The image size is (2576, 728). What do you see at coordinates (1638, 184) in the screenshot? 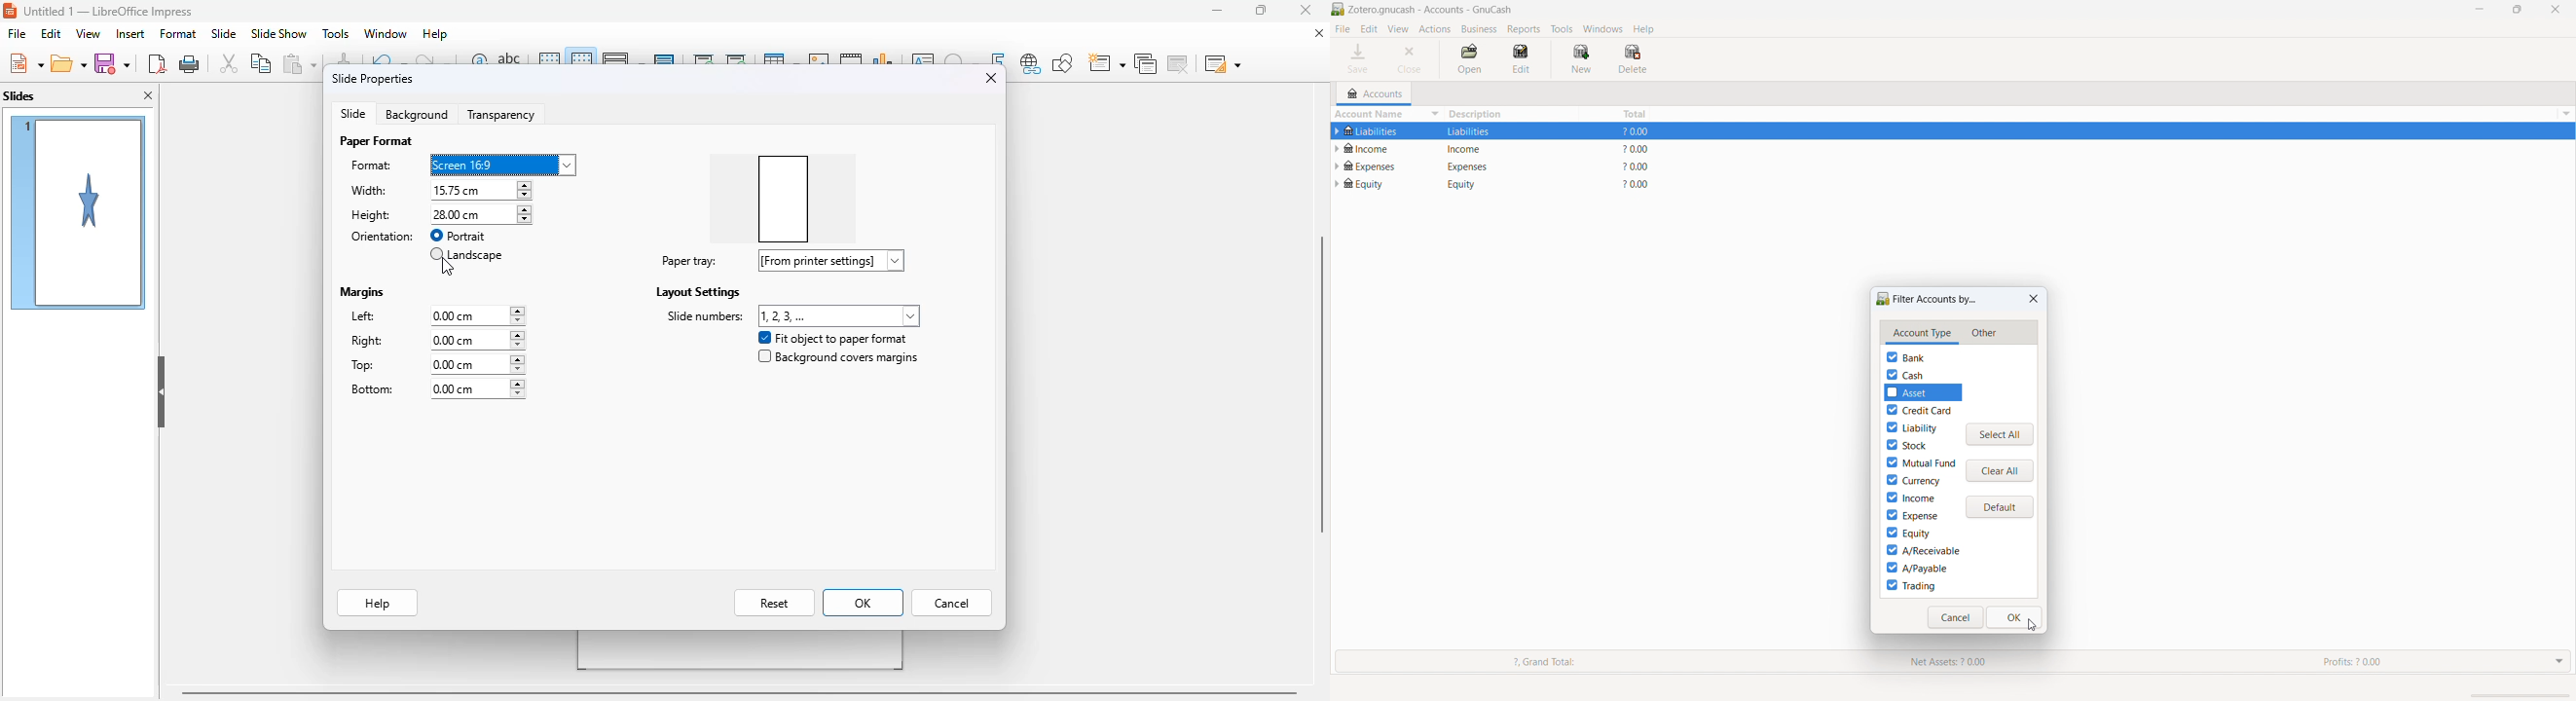
I see `$0.00` at bounding box center [1638, 184].